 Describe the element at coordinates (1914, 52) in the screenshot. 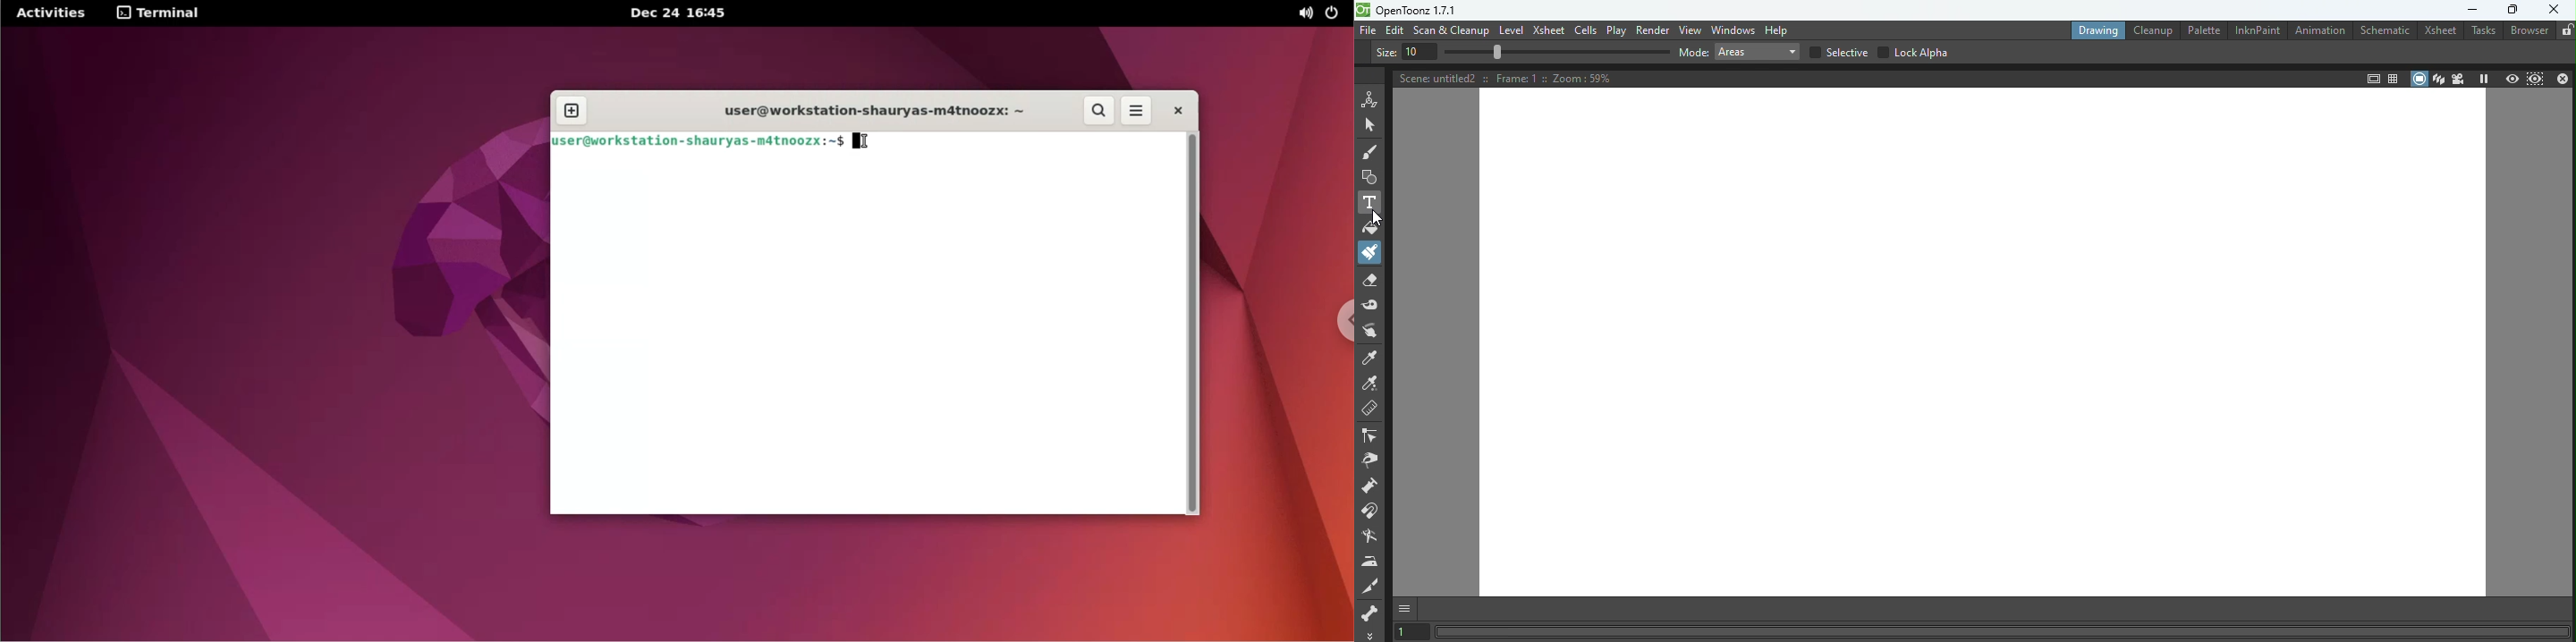

I see `Lock alpha` at that location.